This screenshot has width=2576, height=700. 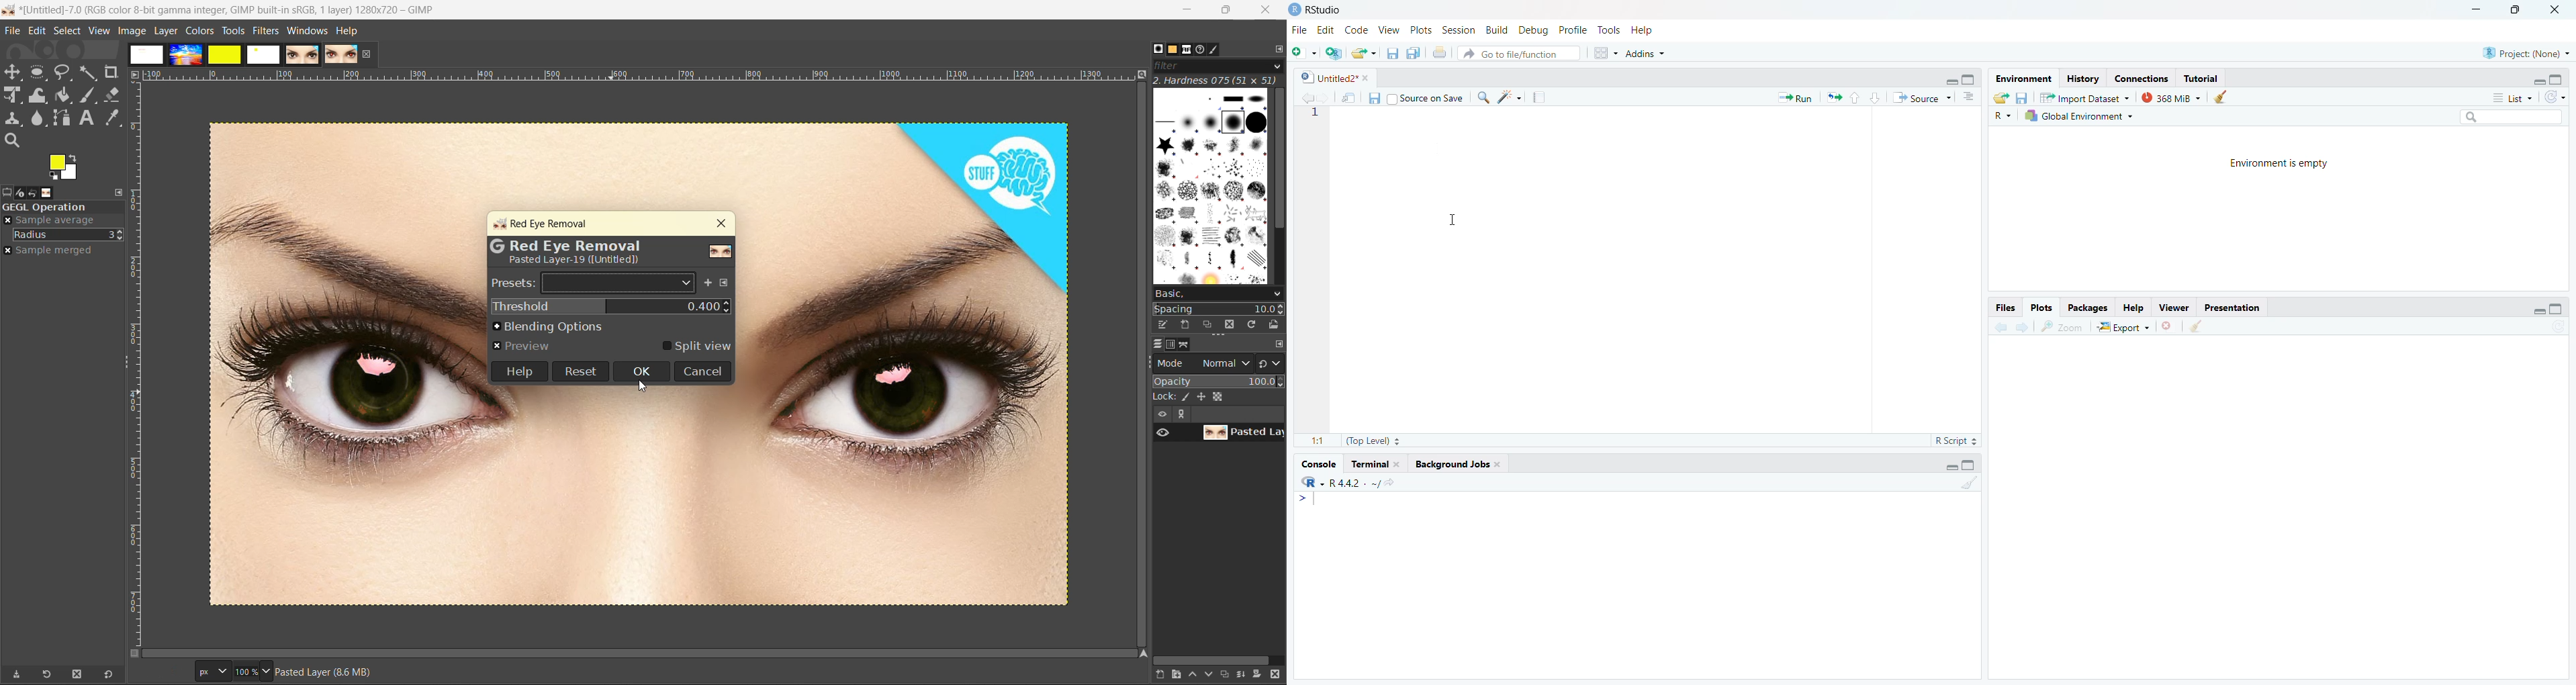 I want to click on path tool, so click(x=61, y=117).